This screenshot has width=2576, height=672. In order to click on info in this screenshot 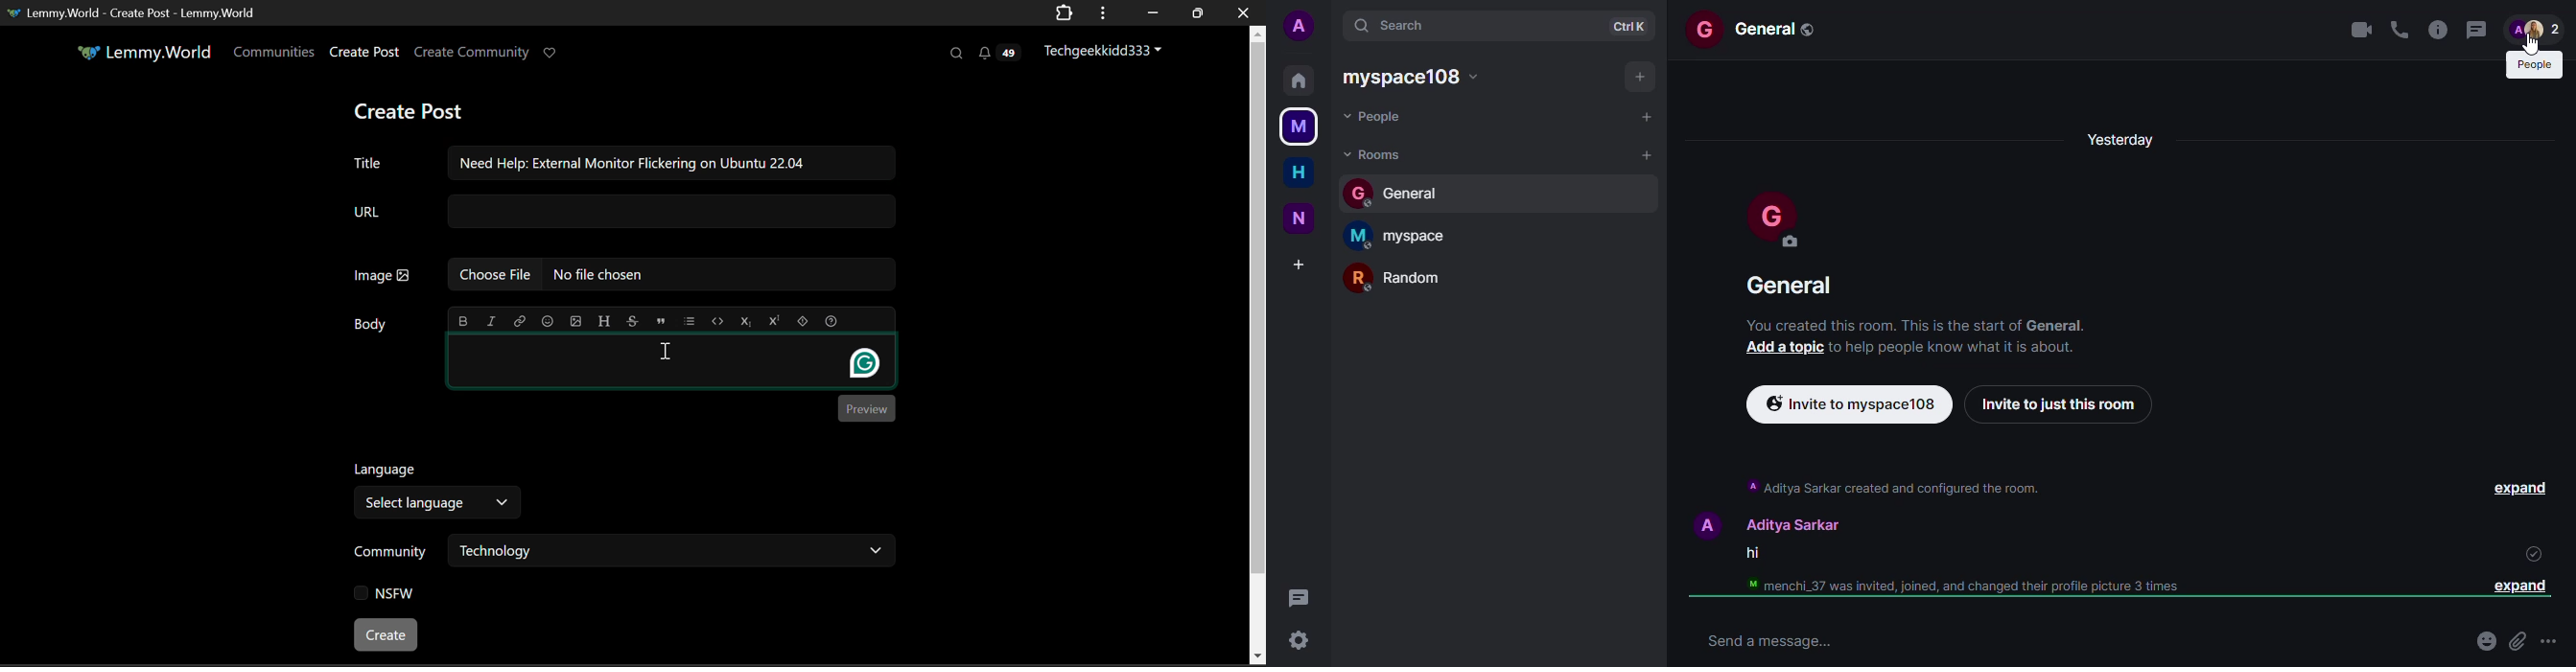, I will do `click(2436, 29)`.